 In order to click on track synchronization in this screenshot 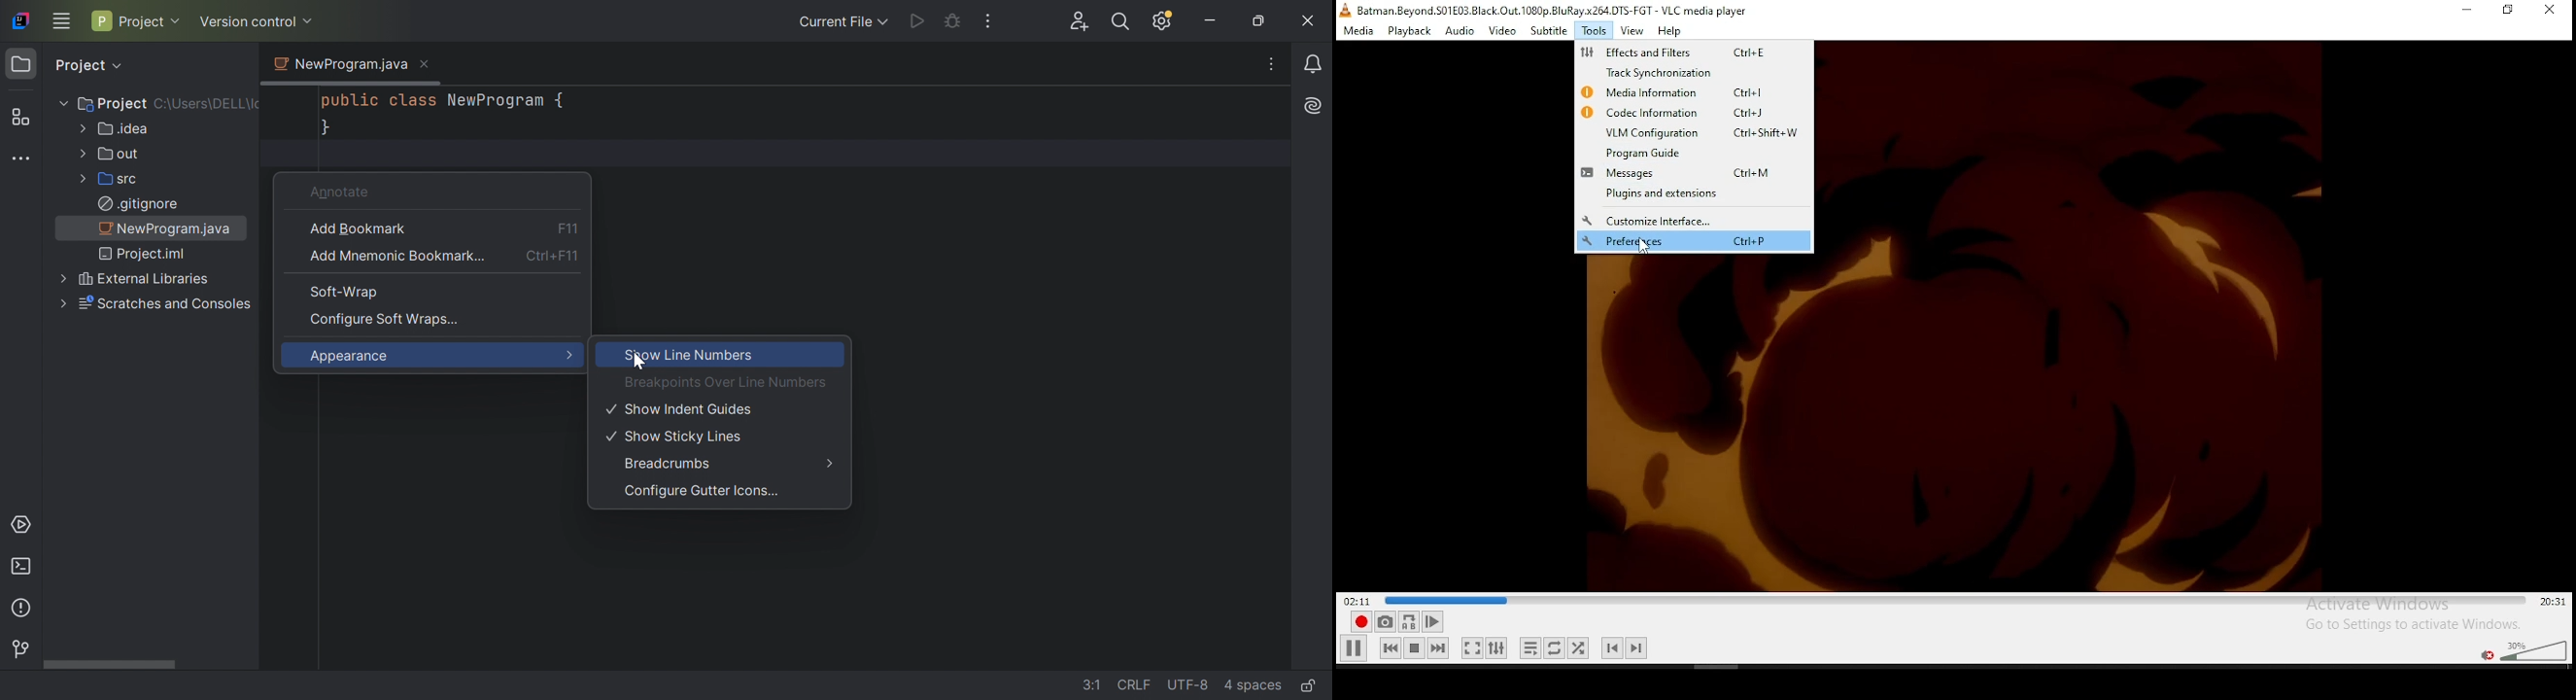, I will do `click(1678, 73)`.